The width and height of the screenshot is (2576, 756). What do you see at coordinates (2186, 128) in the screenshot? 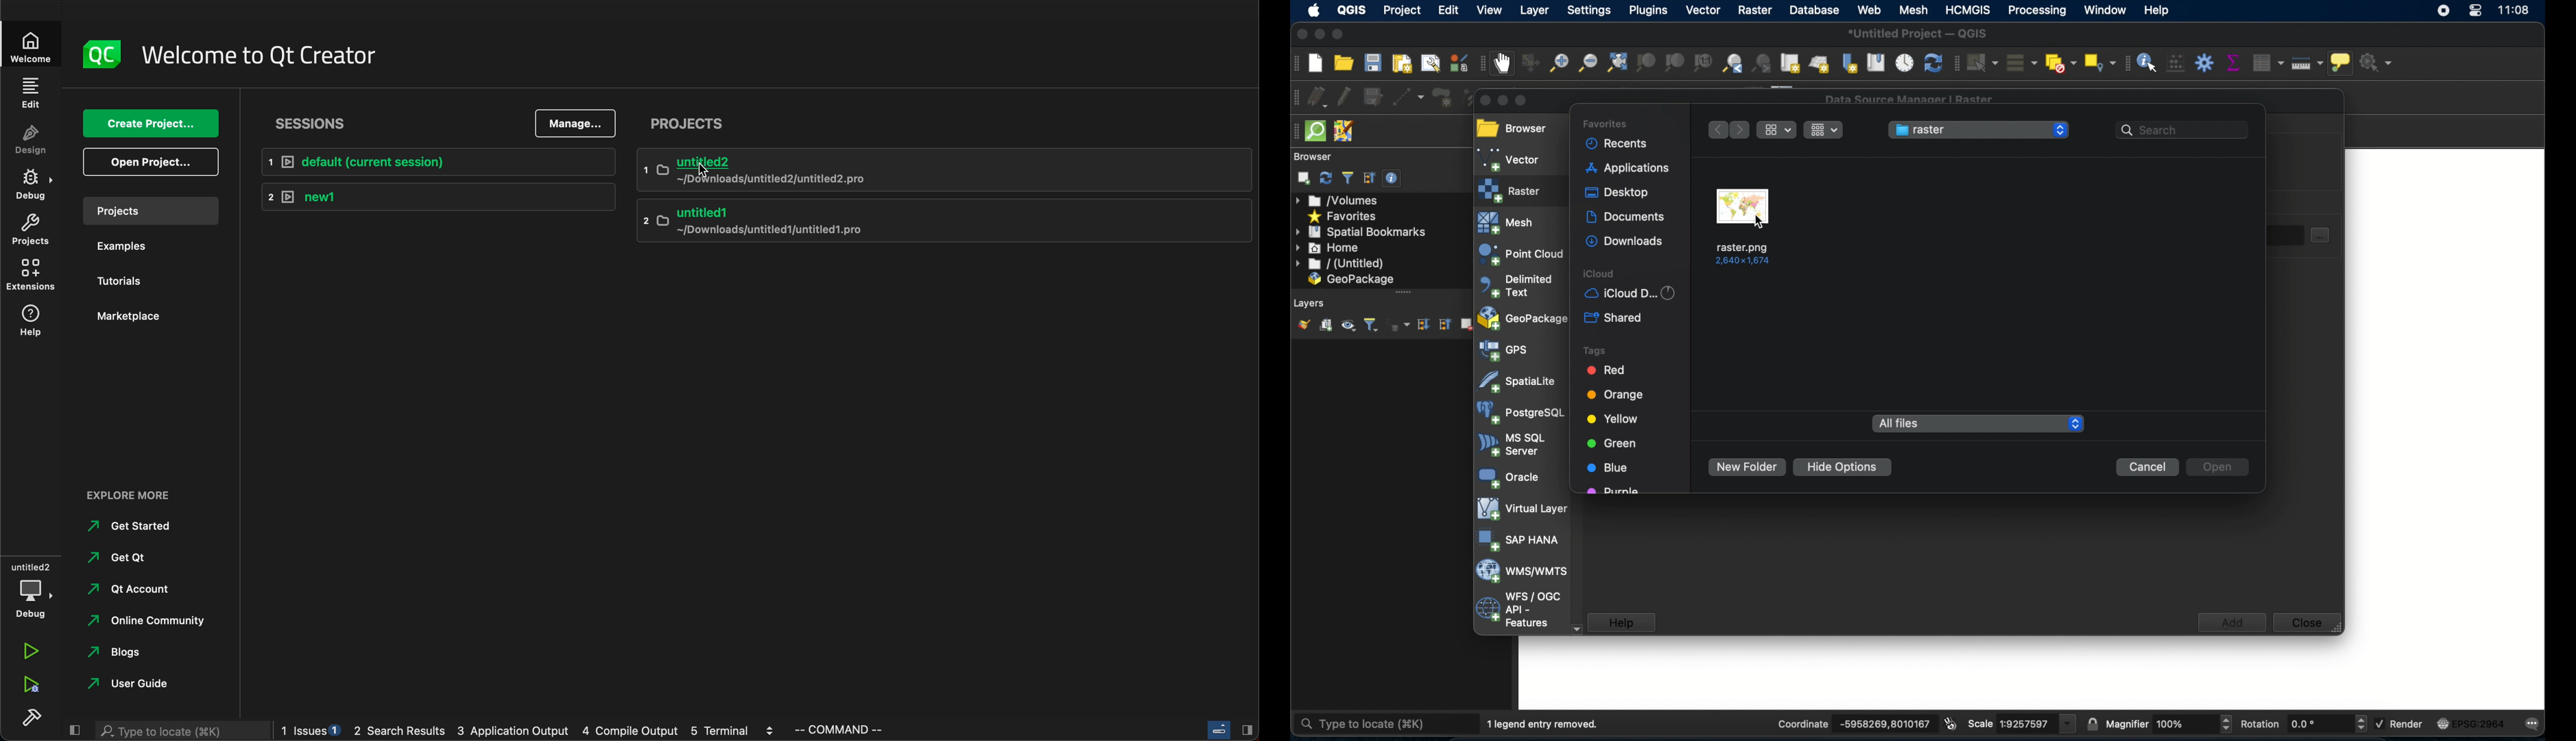
I see `search bar` at bounding box center [2186, 128].